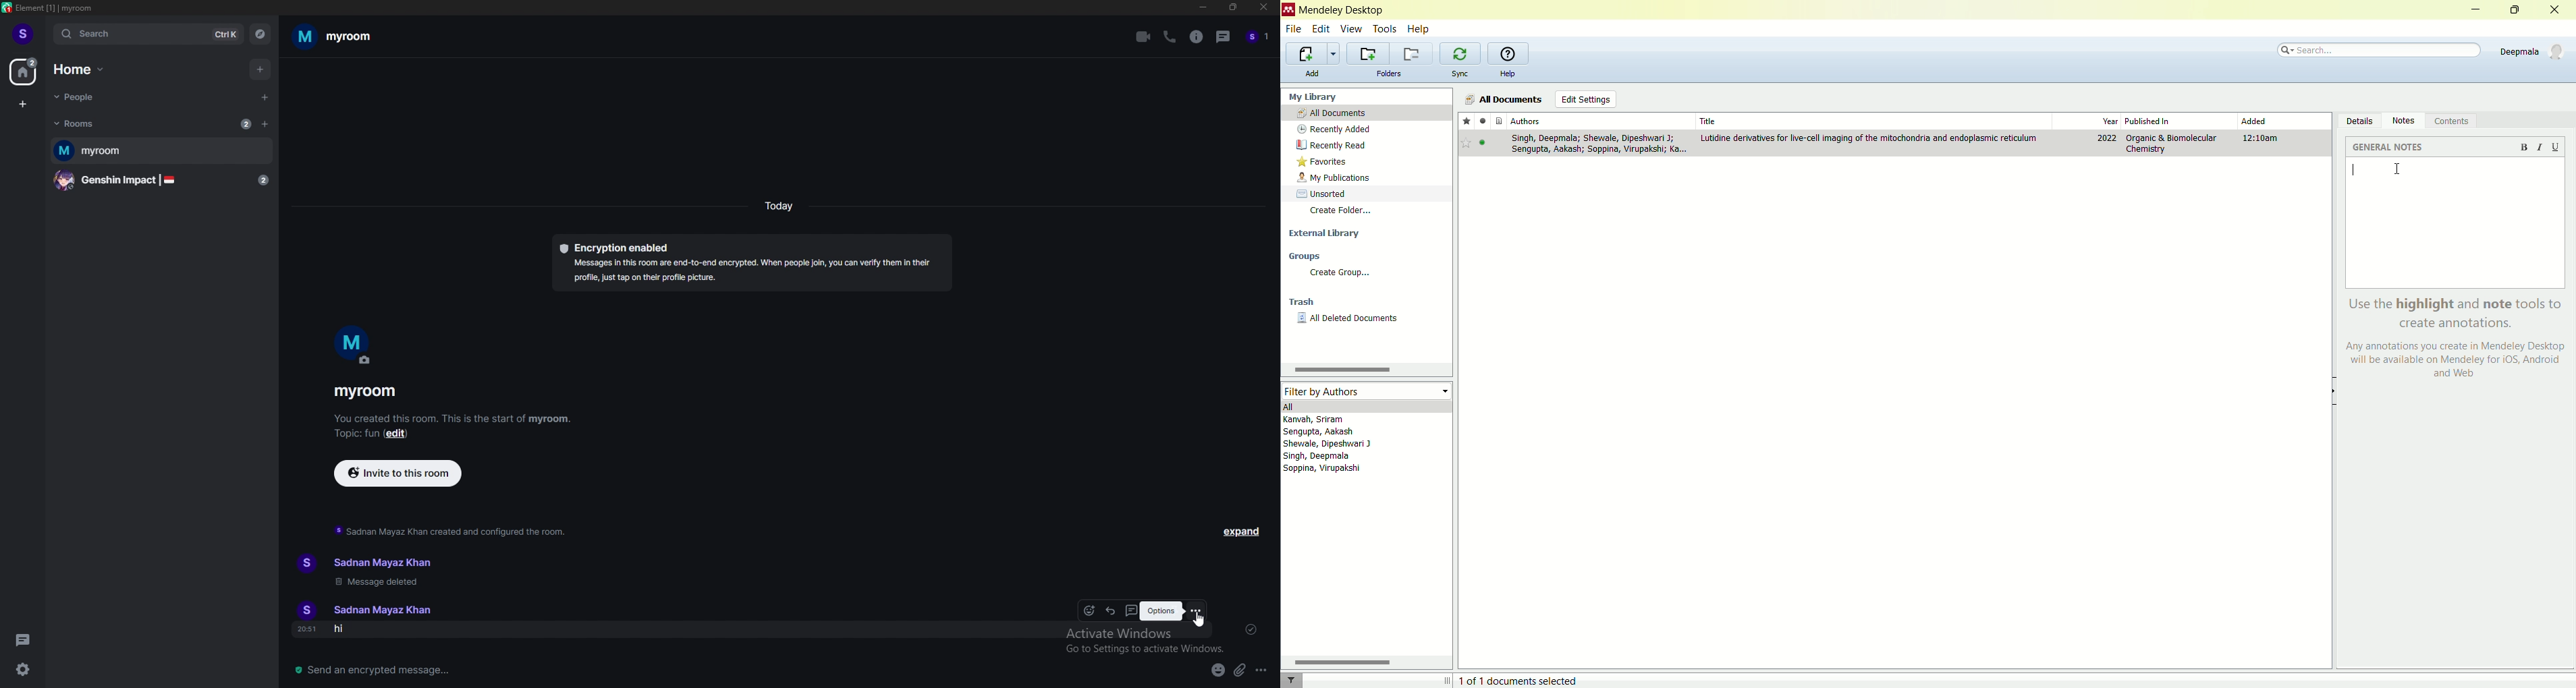  I want to click on add, so click(1313, 74).